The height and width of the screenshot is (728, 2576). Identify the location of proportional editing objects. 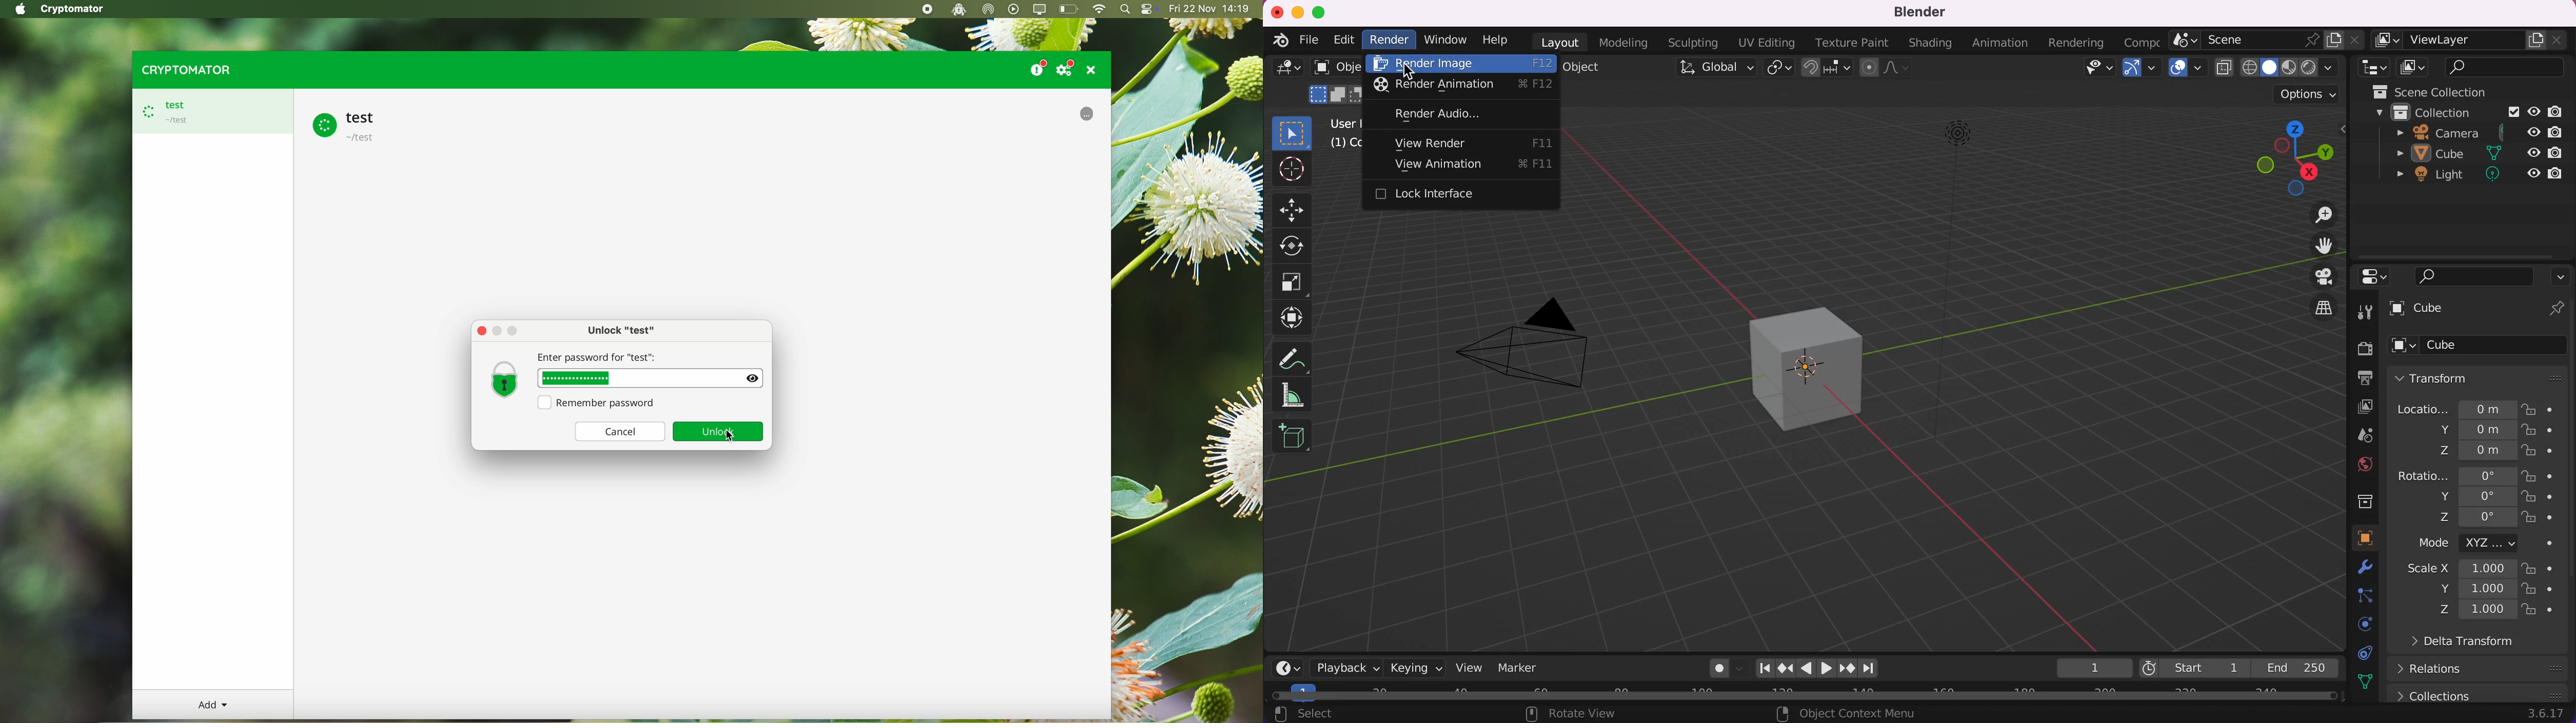
(1888, 69).